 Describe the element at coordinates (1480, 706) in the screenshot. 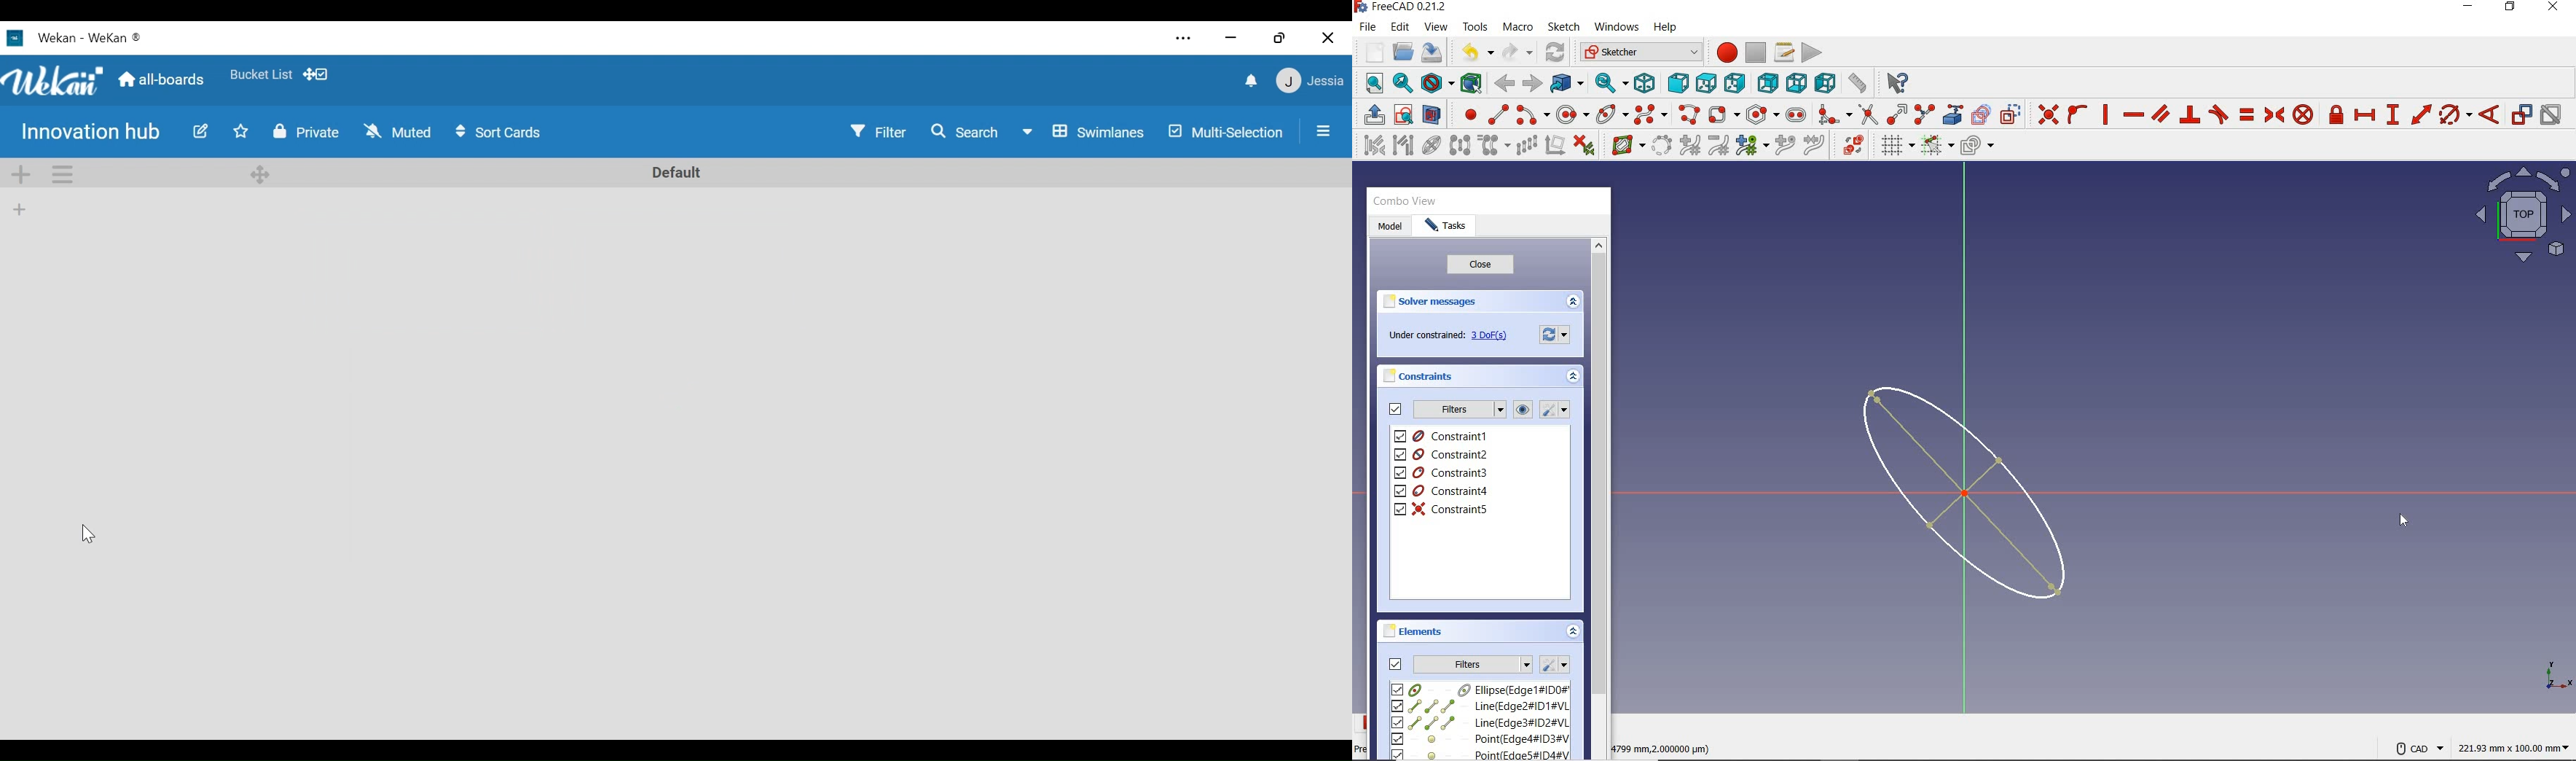

I see `element2` at that location.